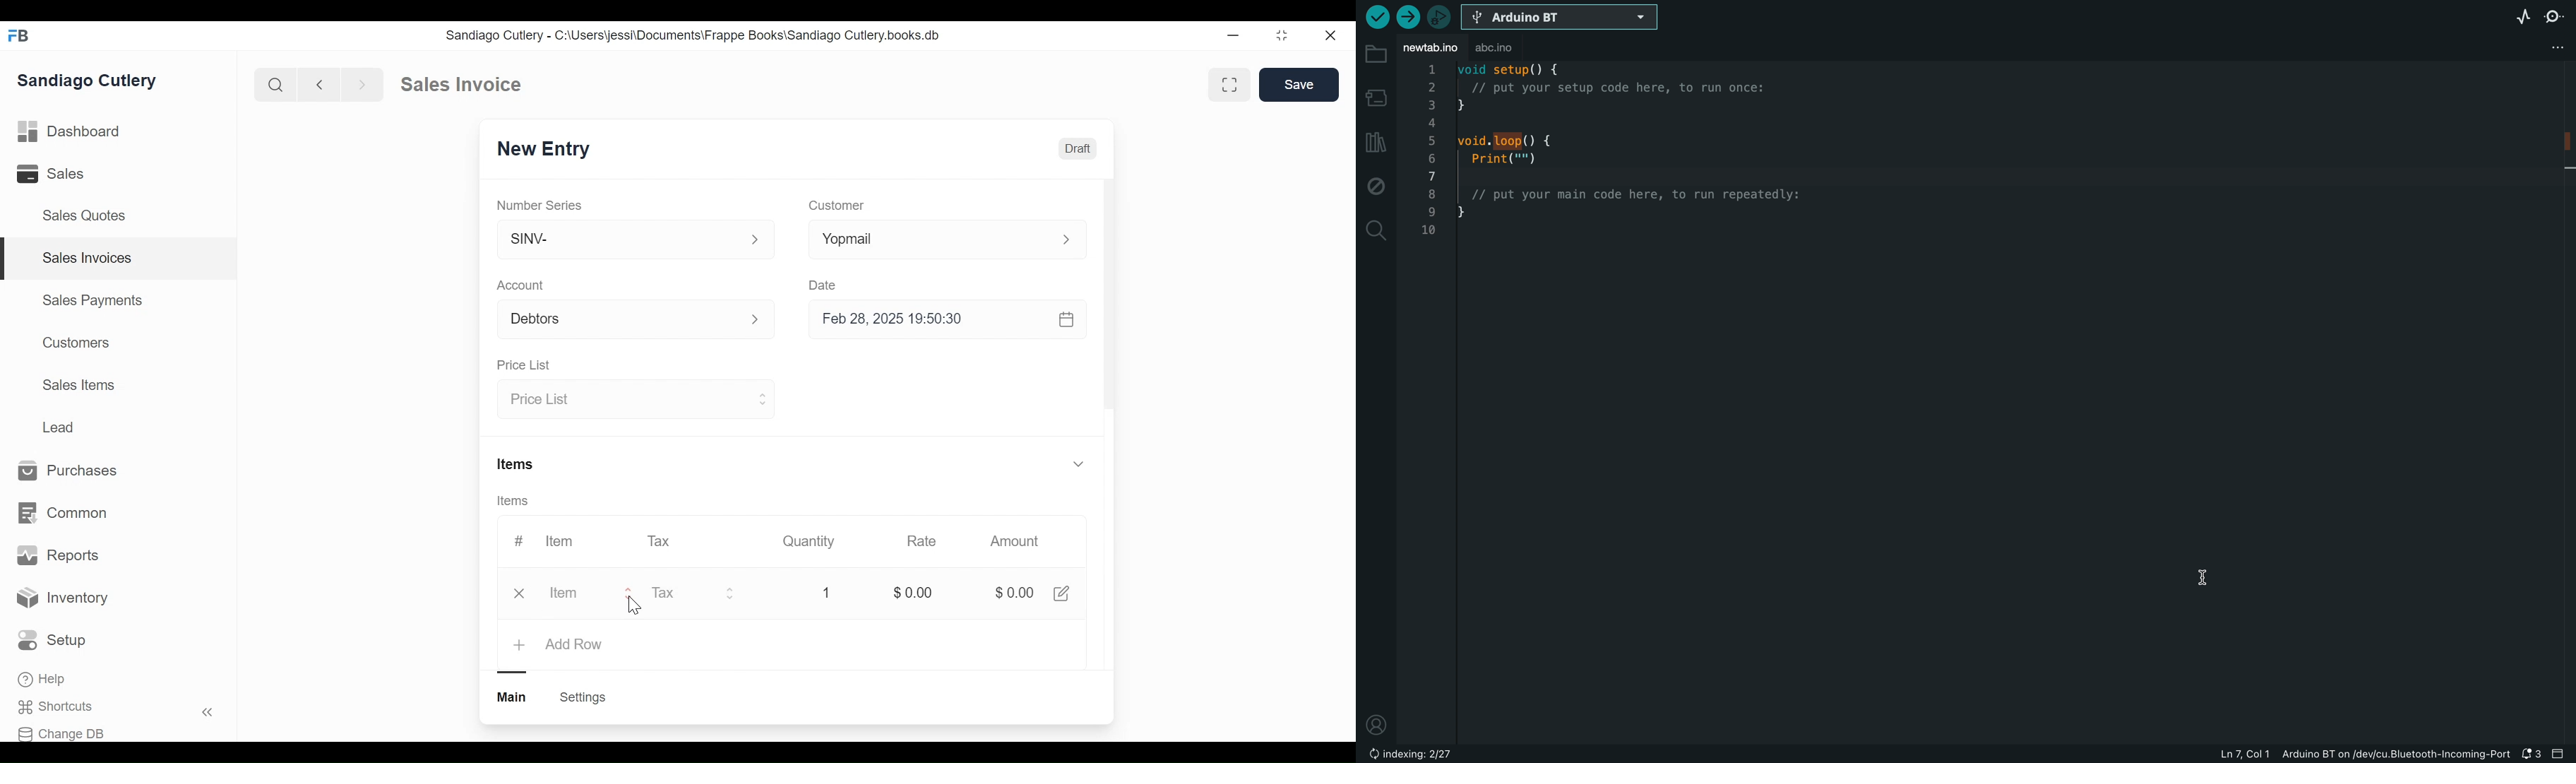 This screenshot has height=784, width=2576. What do you see at coordinates (637, 320) in the screenshot?
I see `Account p` at bounding box center [637, 320].